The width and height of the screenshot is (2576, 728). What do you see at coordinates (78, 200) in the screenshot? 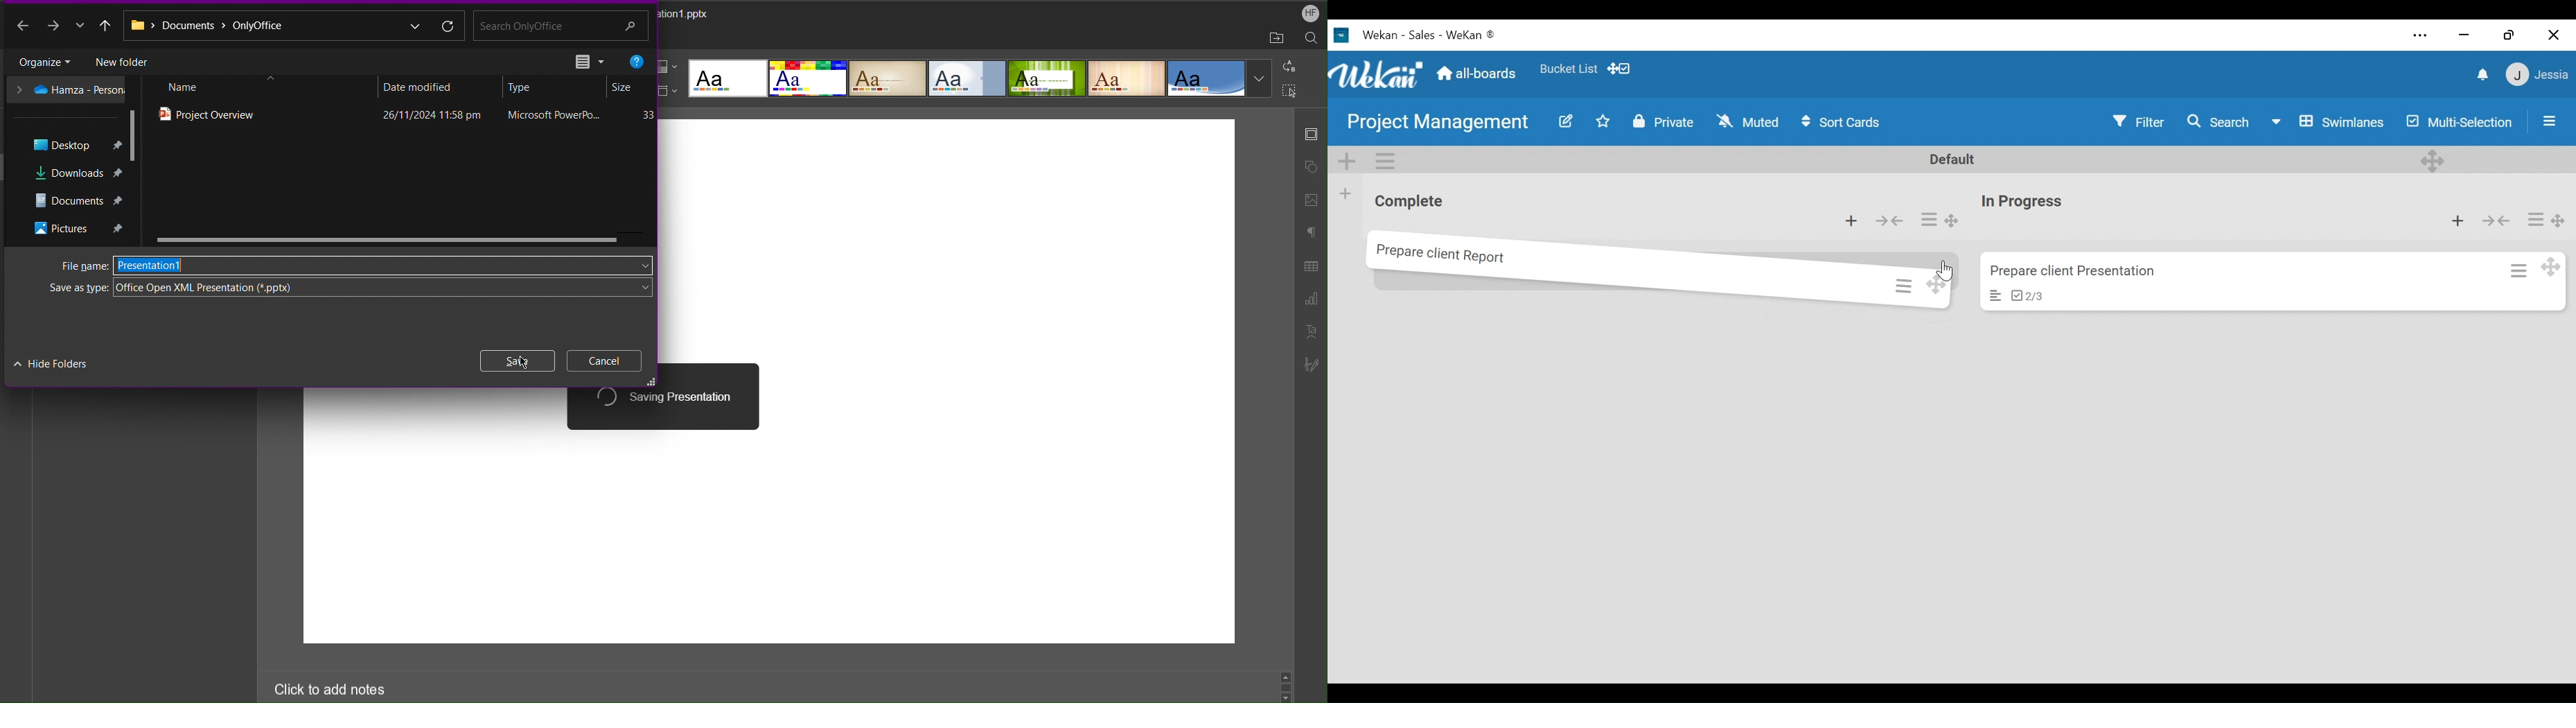
I see `Documents` at bounding box center [78, 200].